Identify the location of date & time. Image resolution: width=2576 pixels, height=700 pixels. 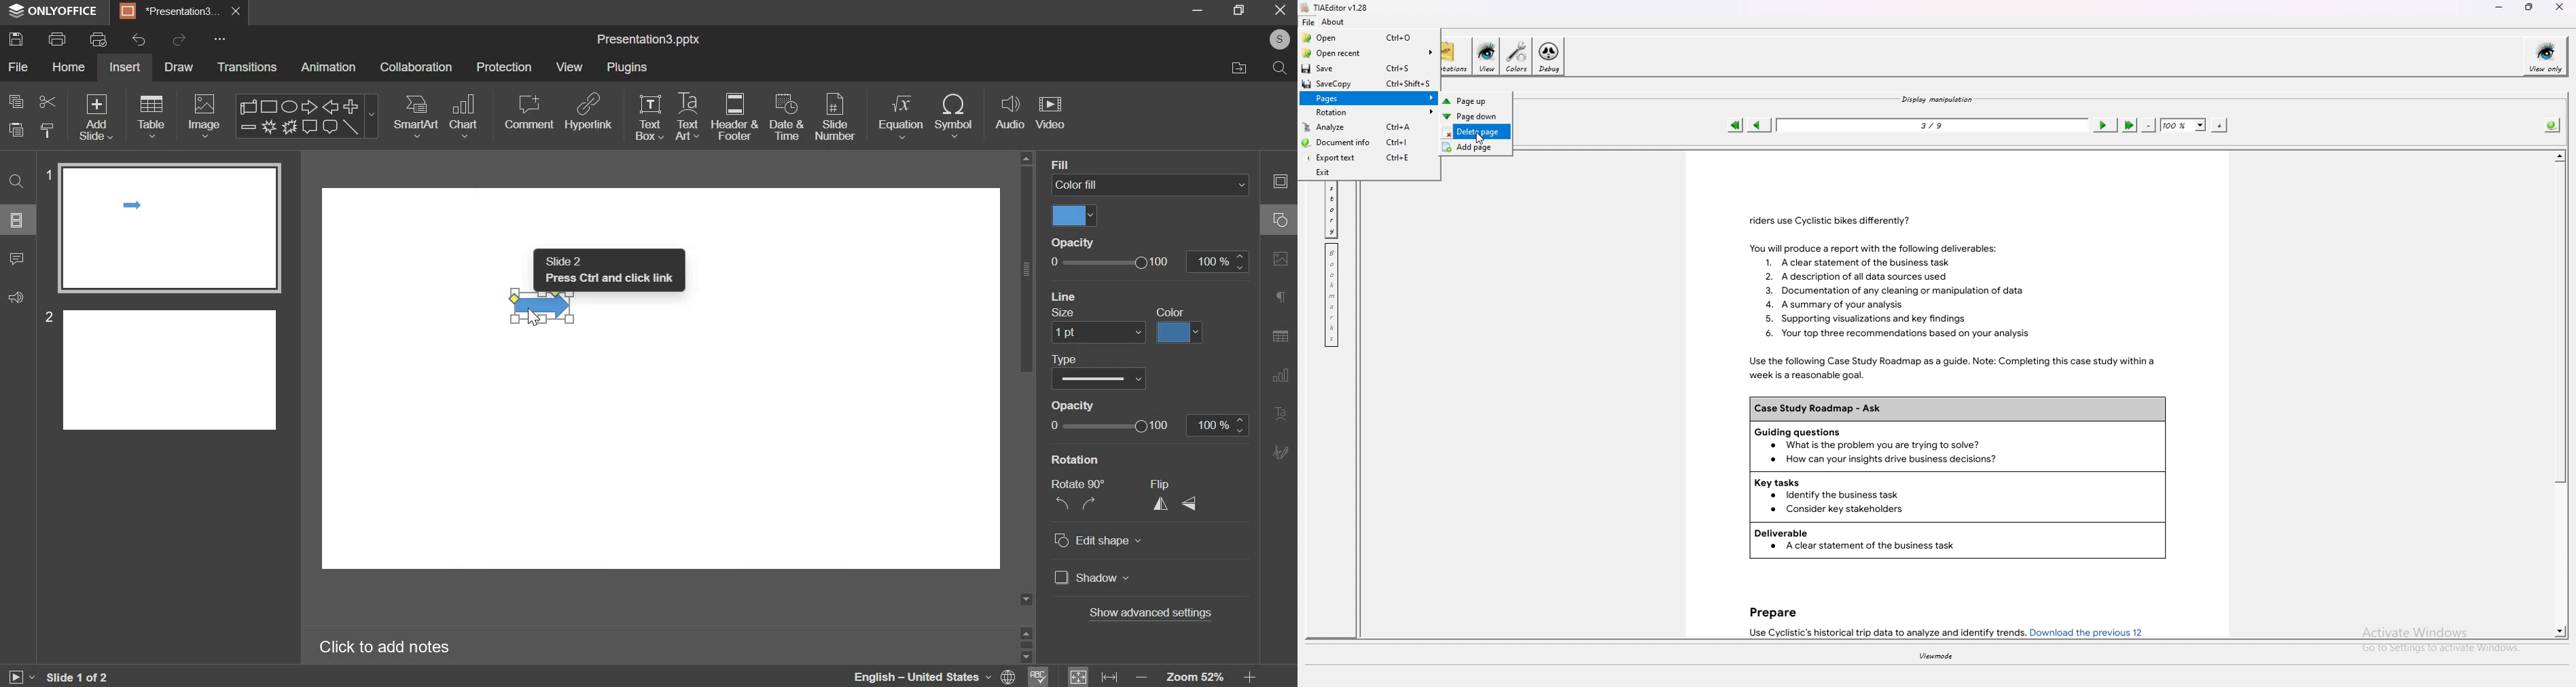
(787, 116).